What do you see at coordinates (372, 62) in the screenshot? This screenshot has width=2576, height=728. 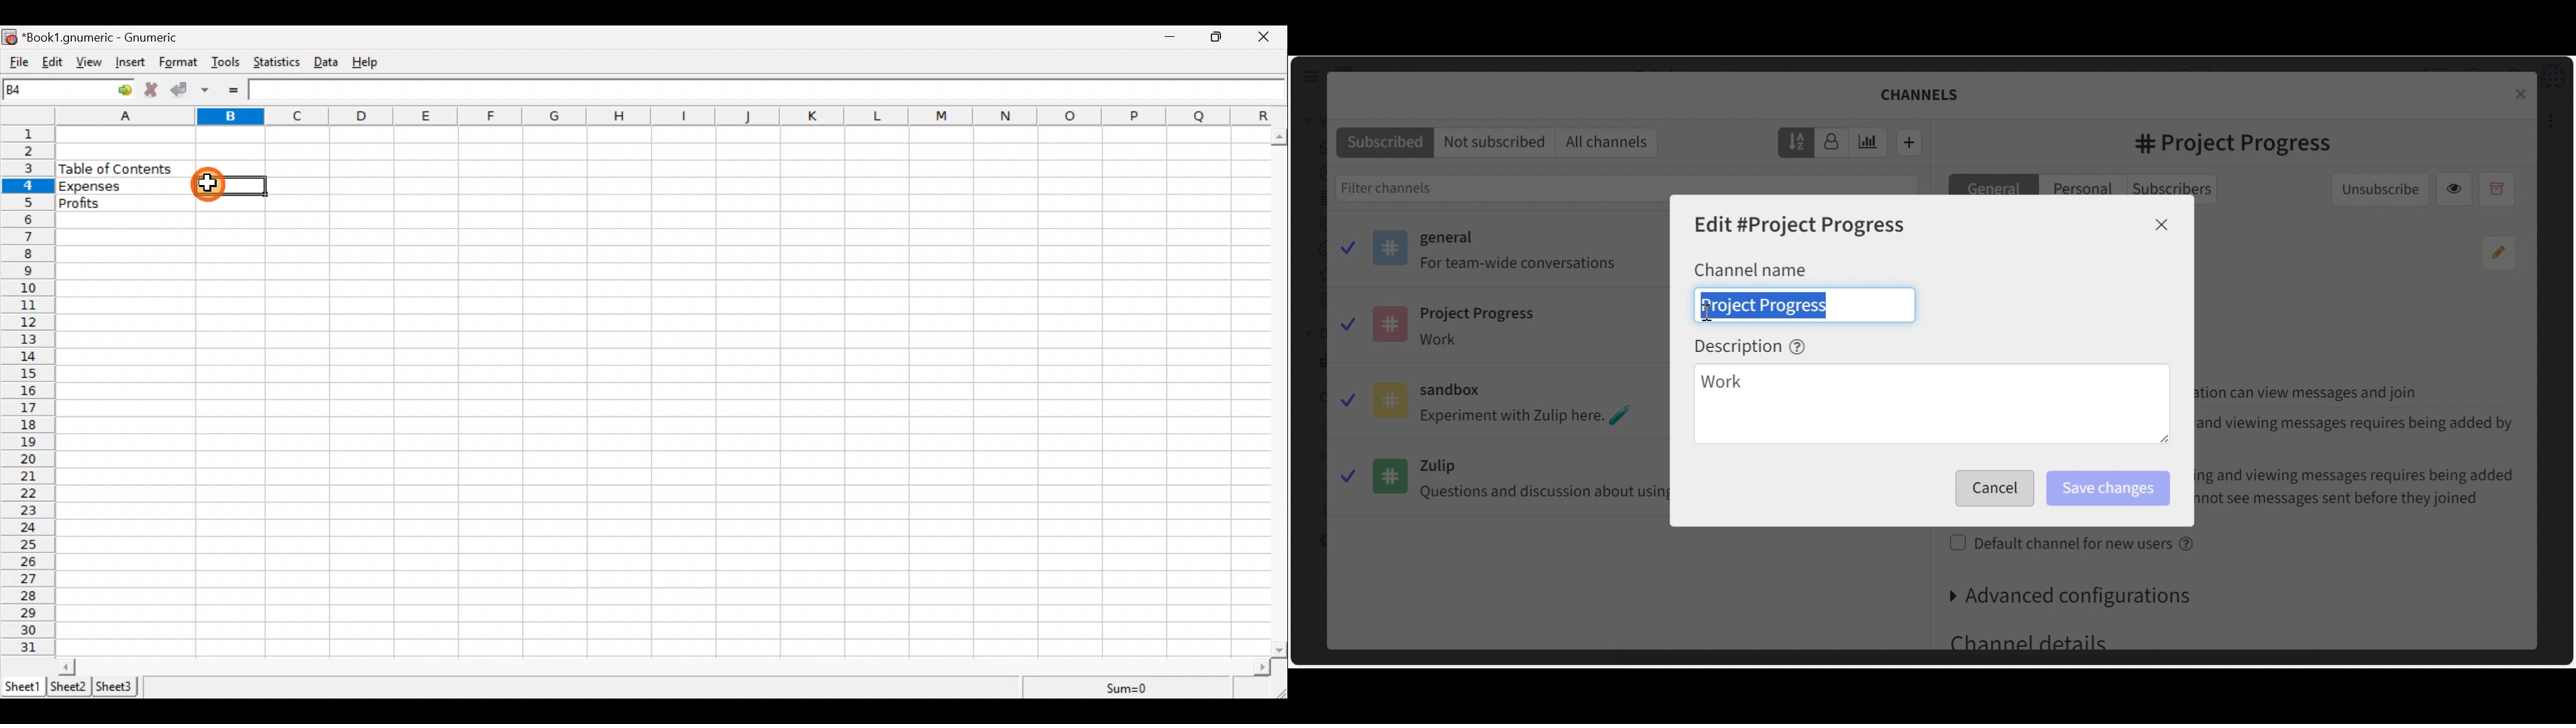 I see `Help` at bounding box center [372, 62].